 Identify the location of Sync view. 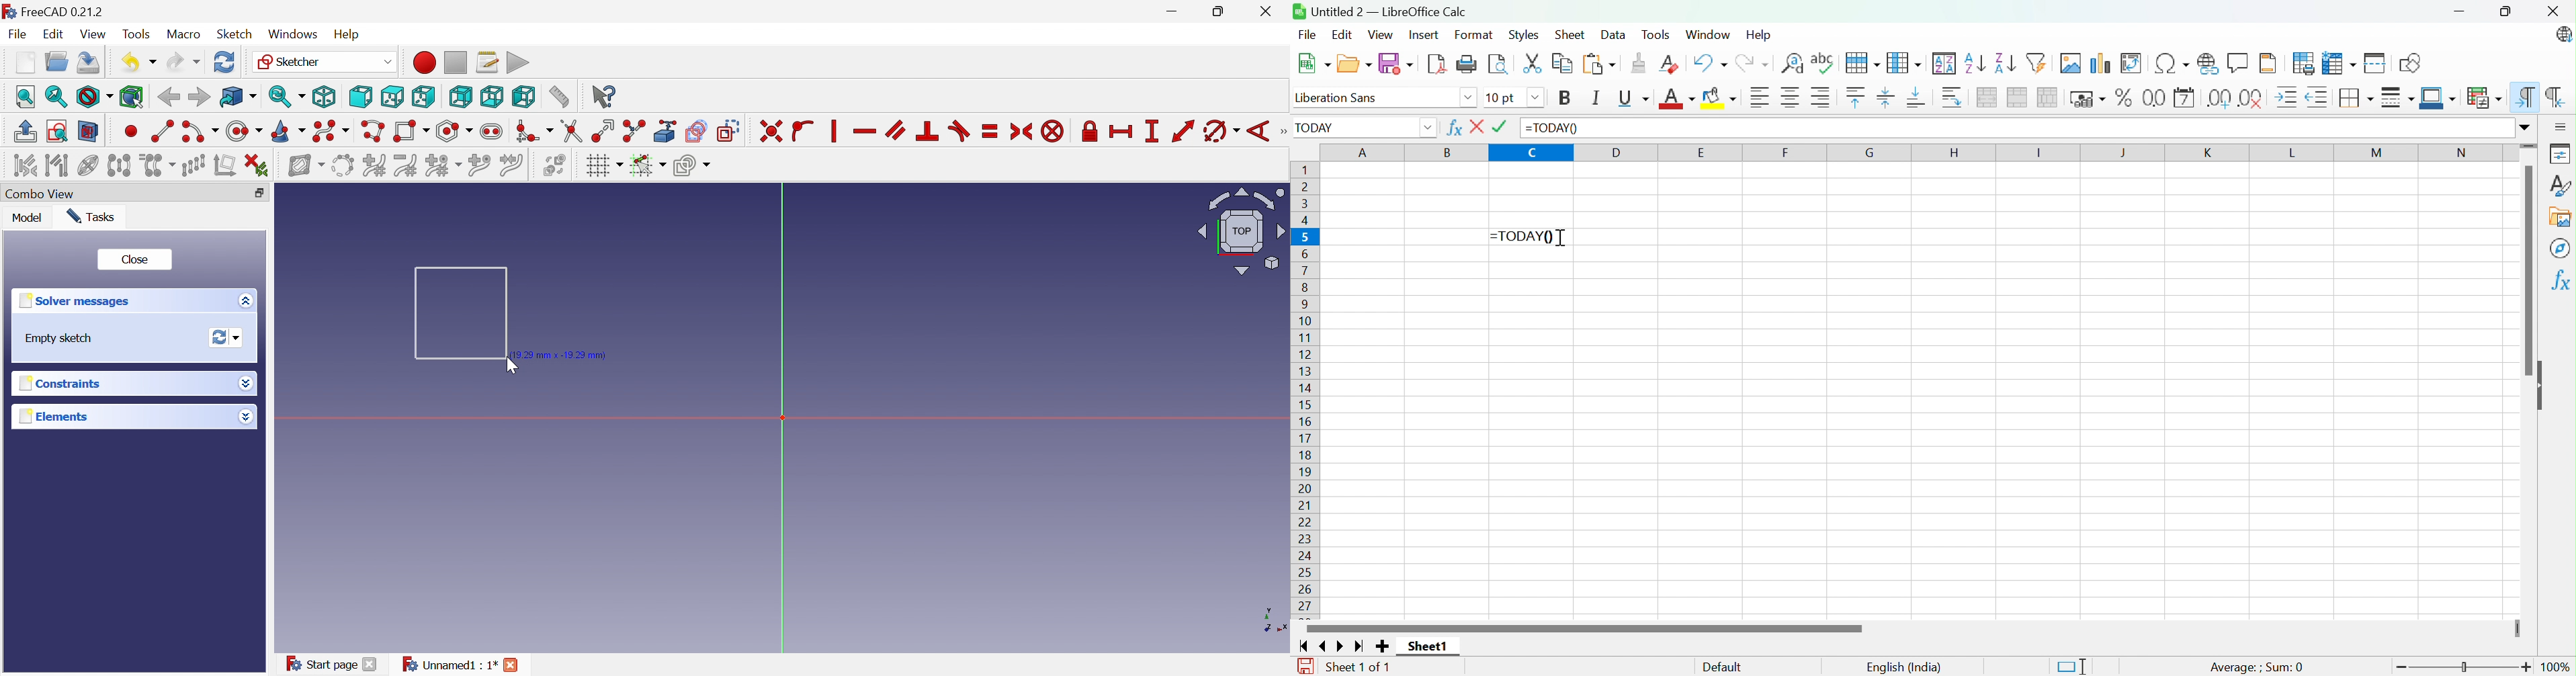
(287, 96).